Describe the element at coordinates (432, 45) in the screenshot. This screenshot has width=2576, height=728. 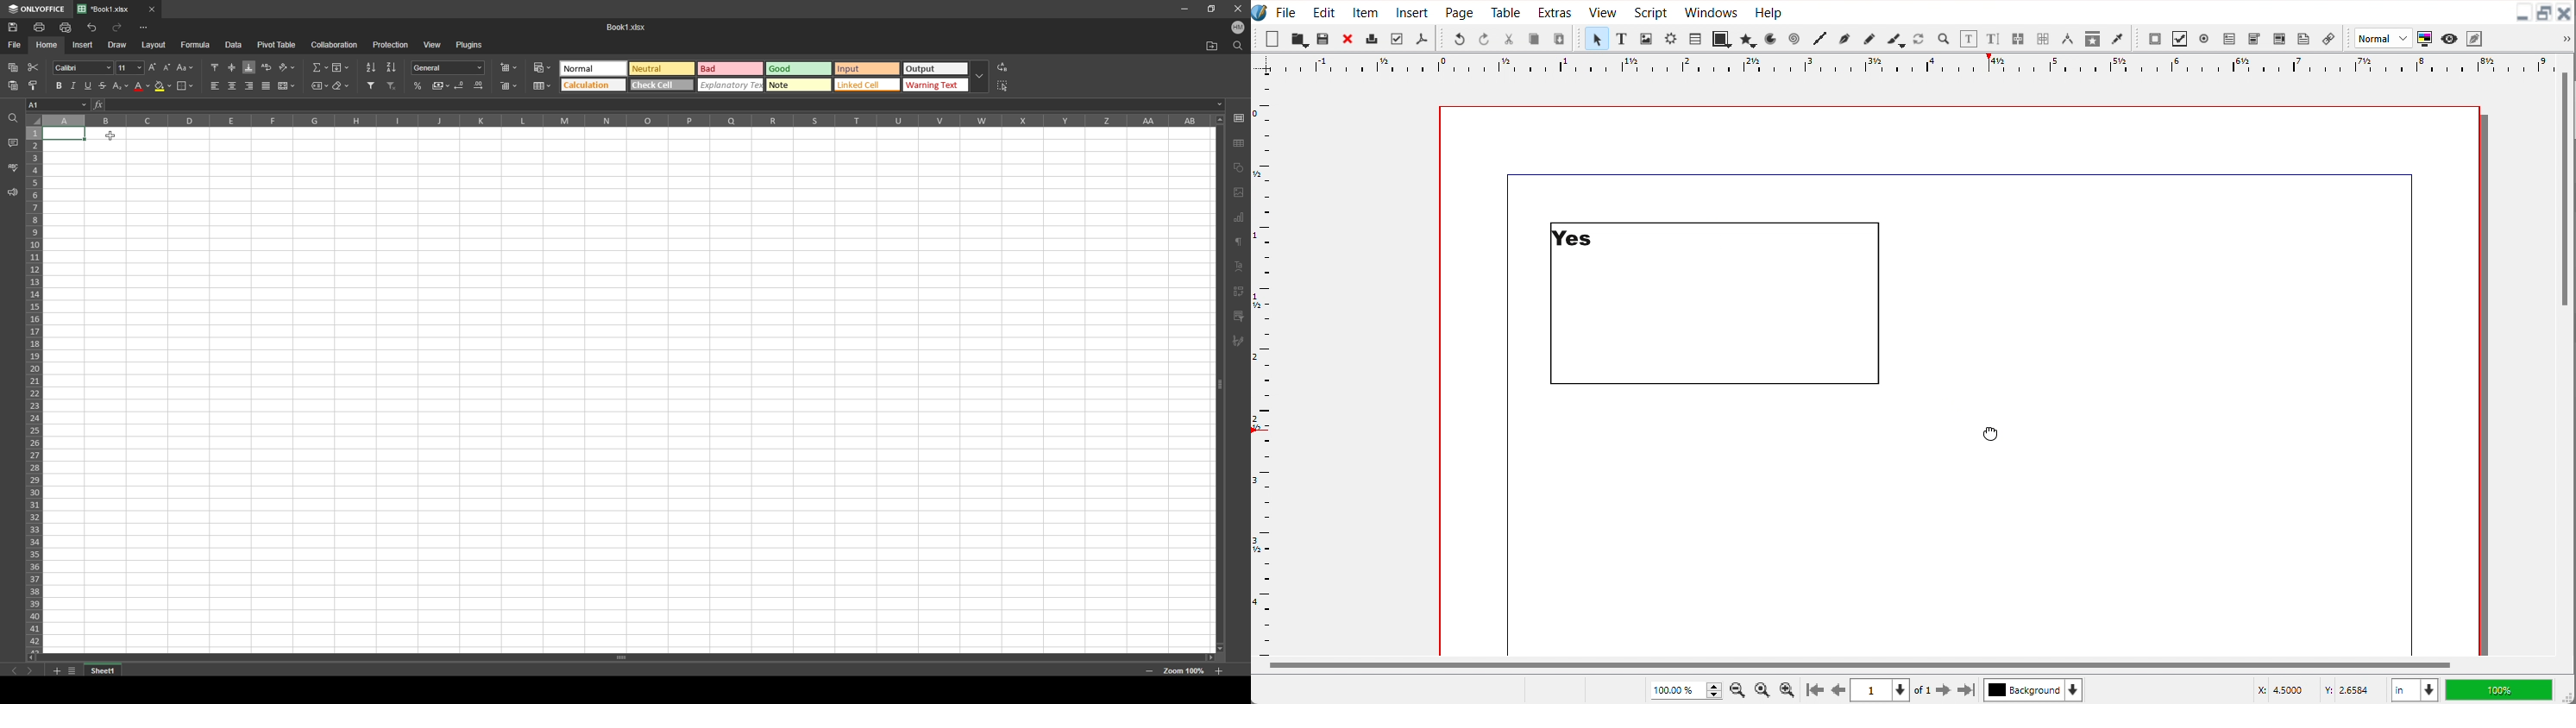
I see `view` at that location.